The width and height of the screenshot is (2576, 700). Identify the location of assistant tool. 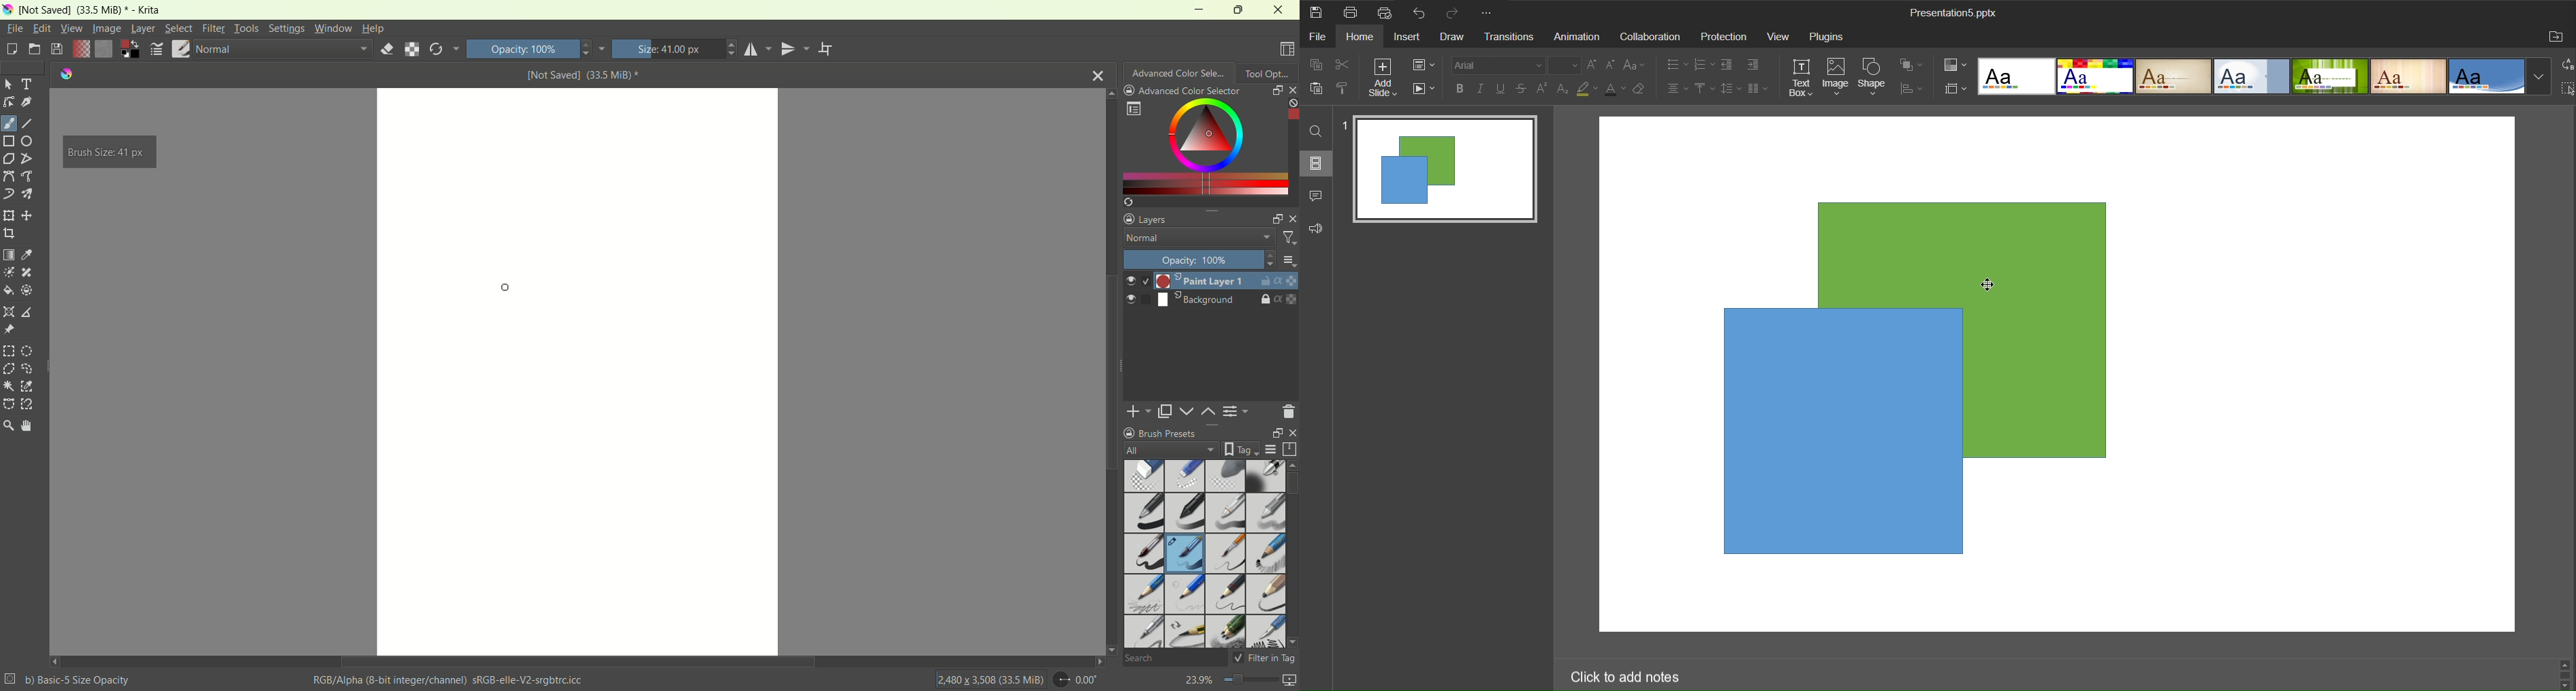
(10, 310).